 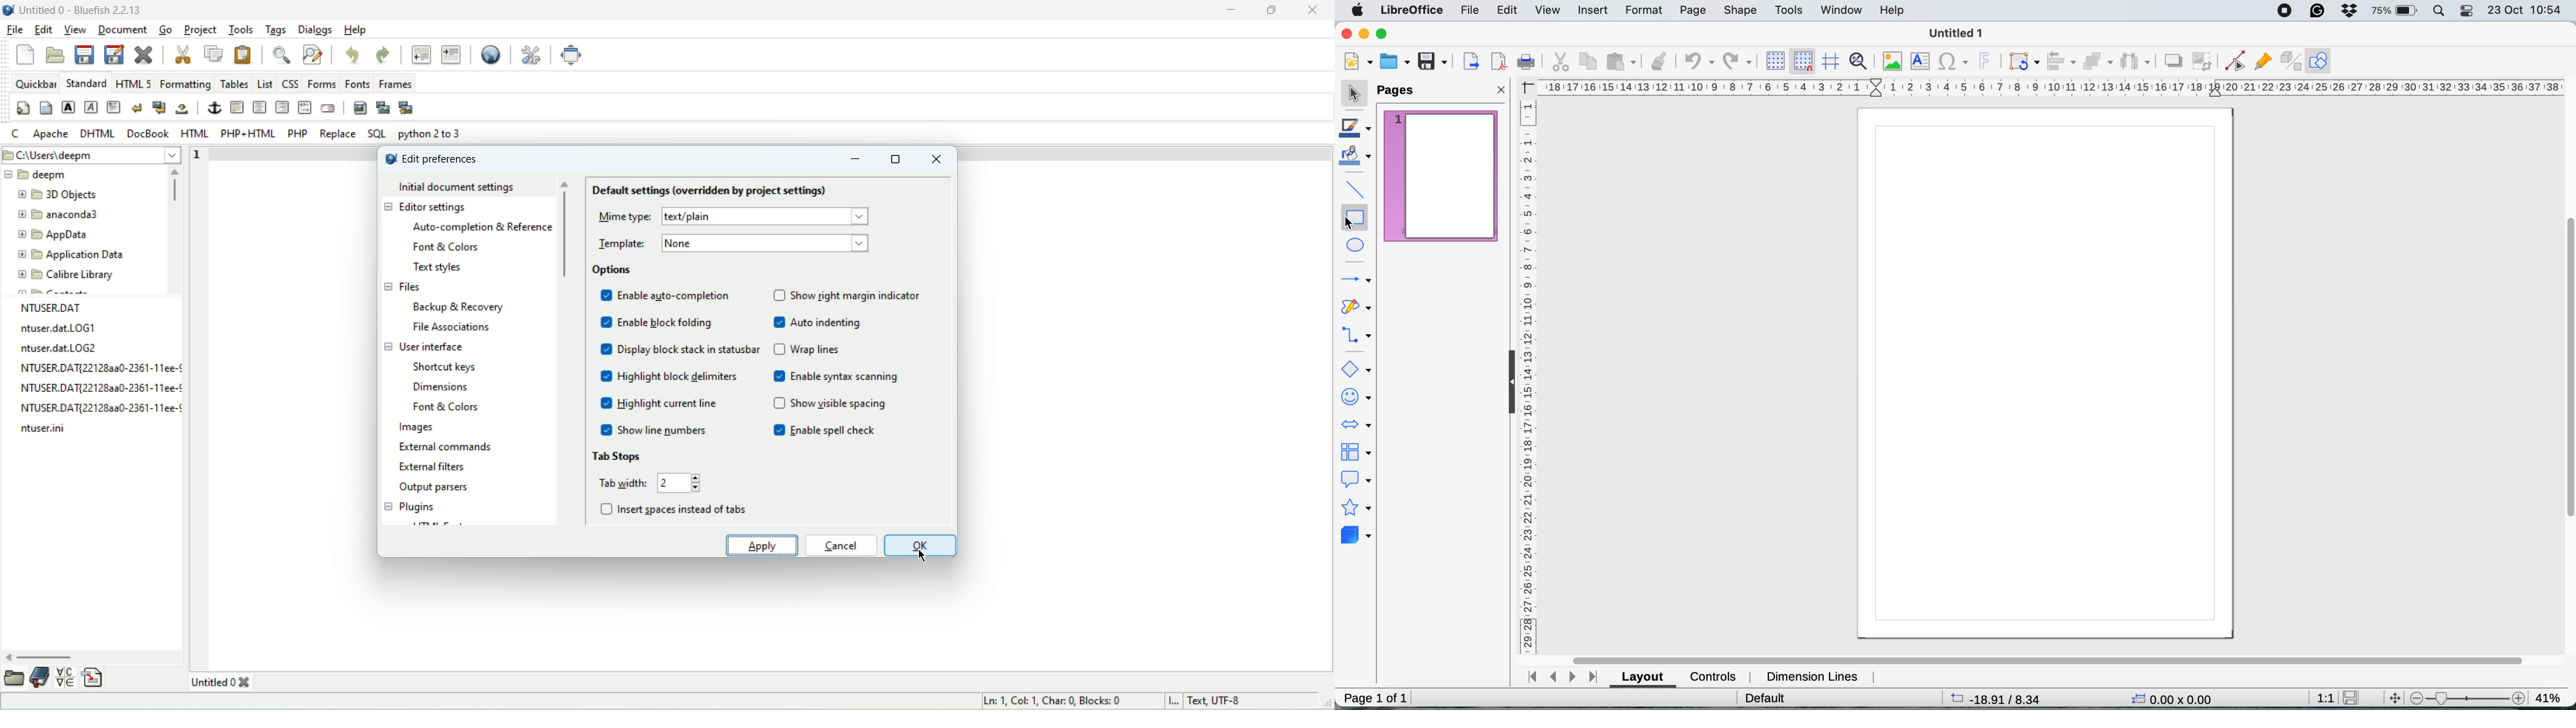 I want to click on basic shapes, so click(x=1357, y=368).